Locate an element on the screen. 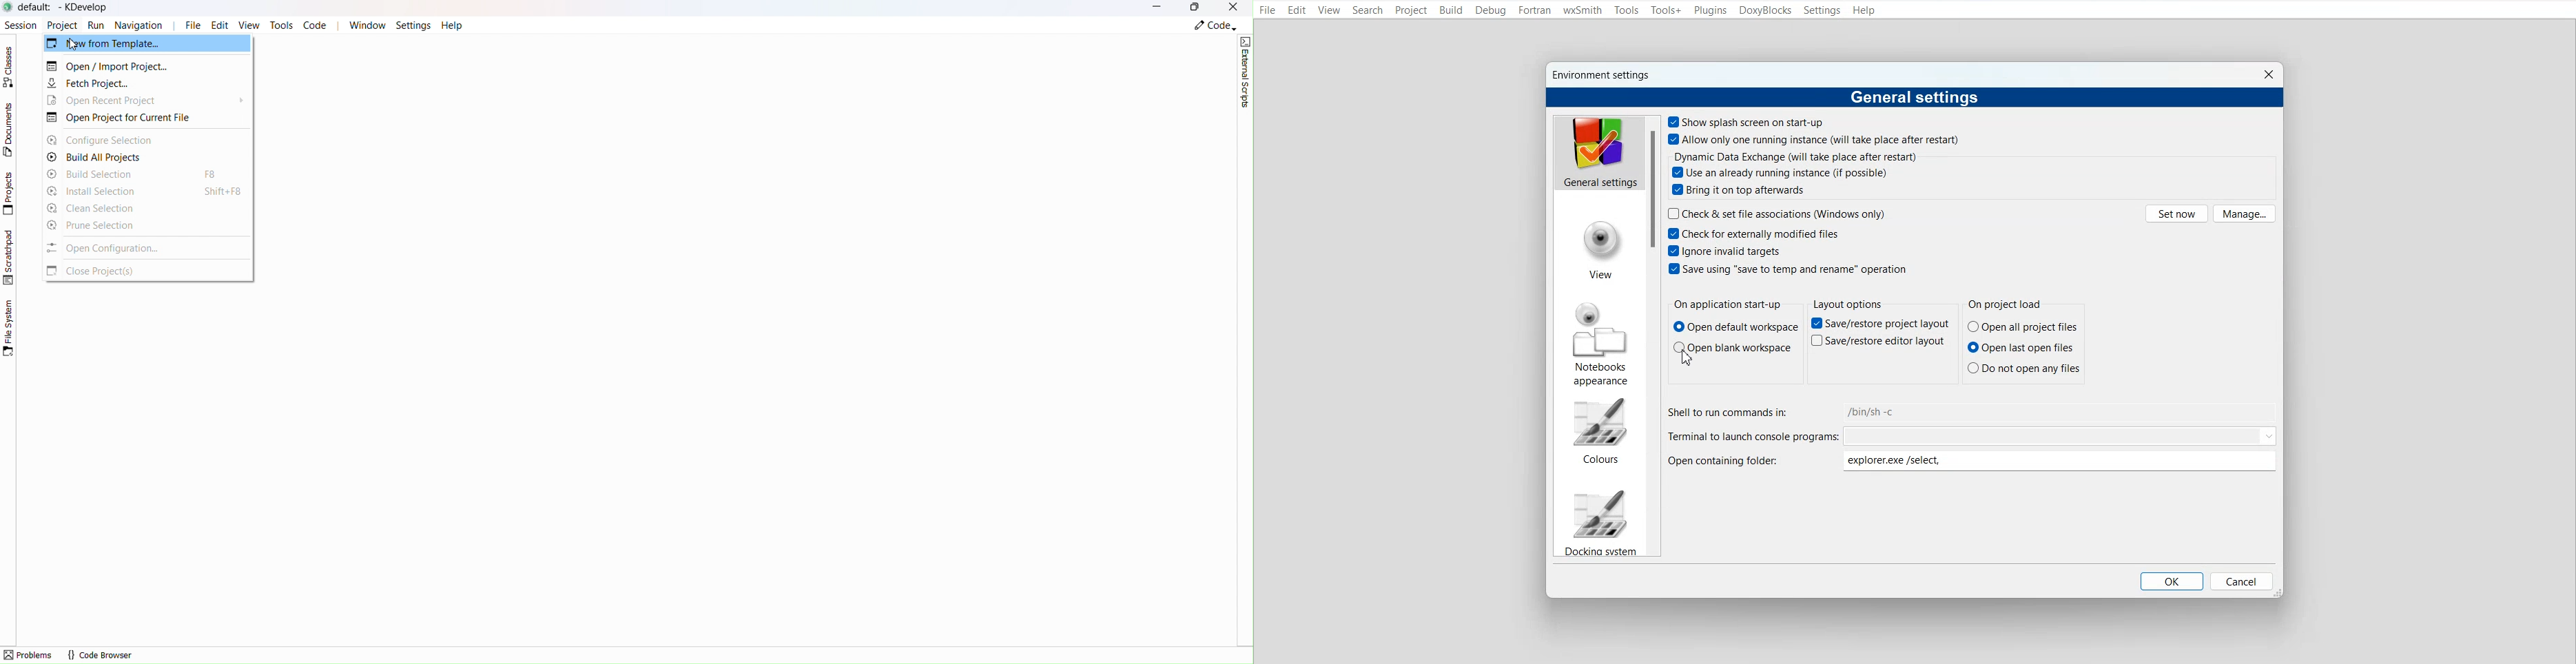  Close projects is located at coordinates (113, 272).